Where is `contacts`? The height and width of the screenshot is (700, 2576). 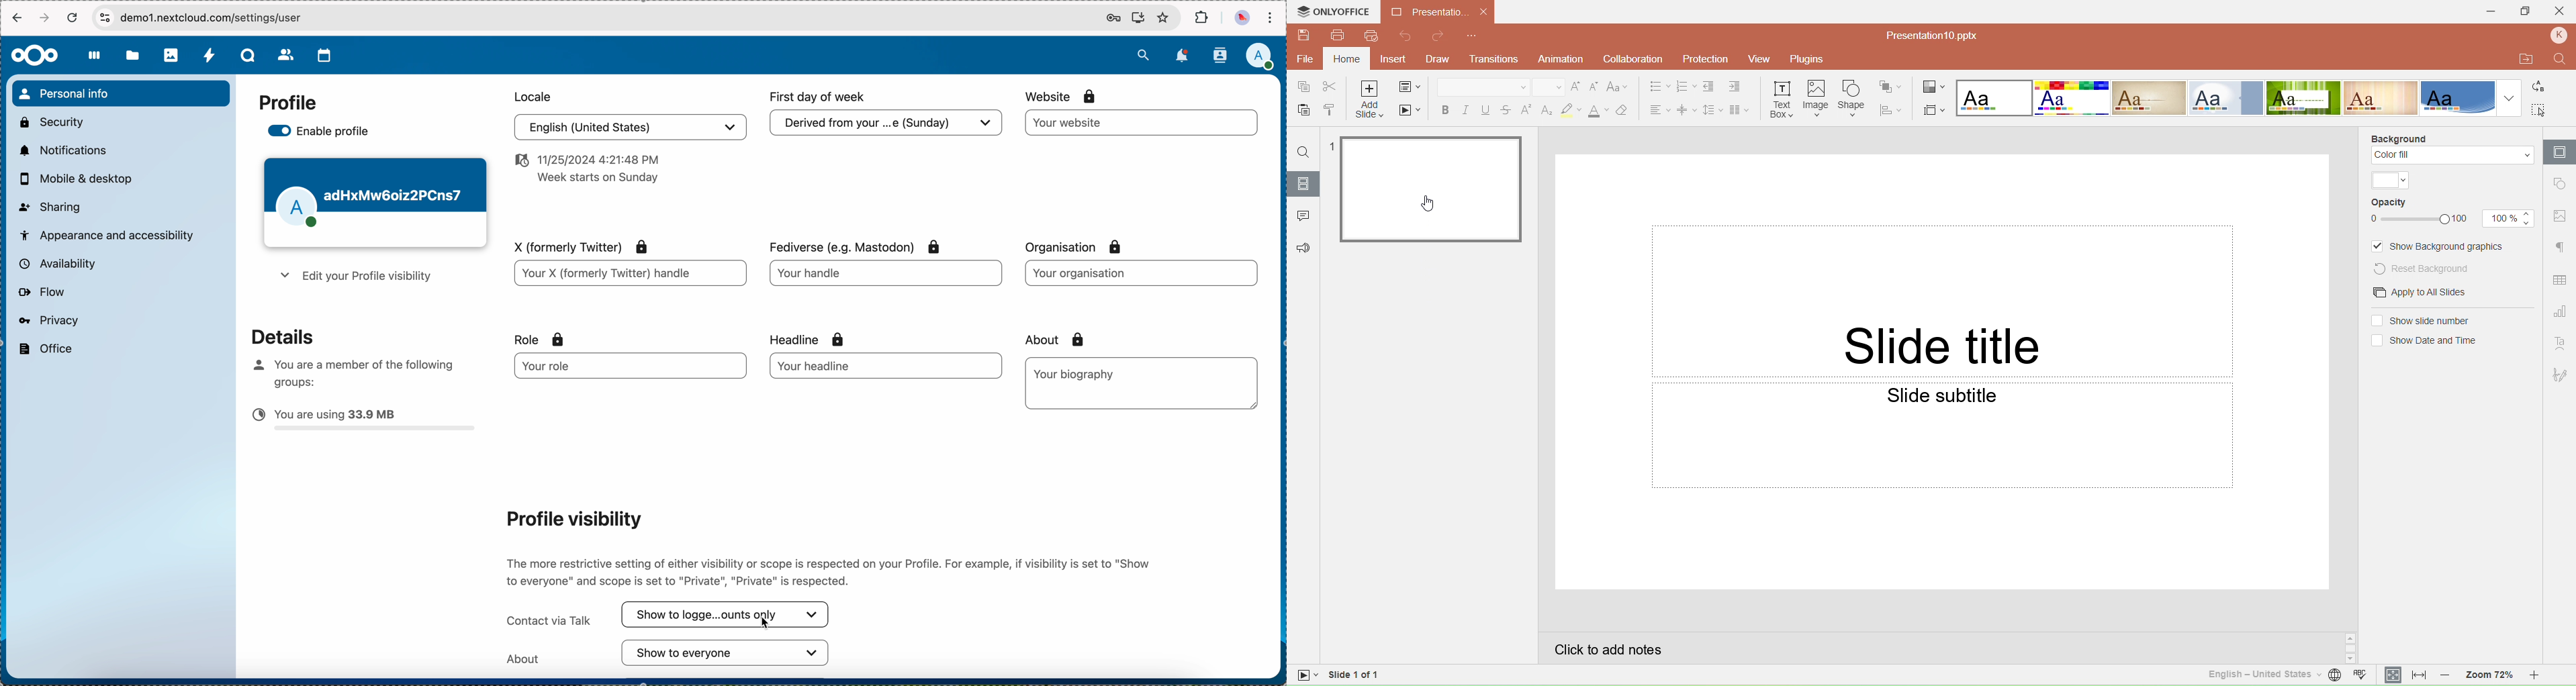
contacts is located at coordinates (286, 56).